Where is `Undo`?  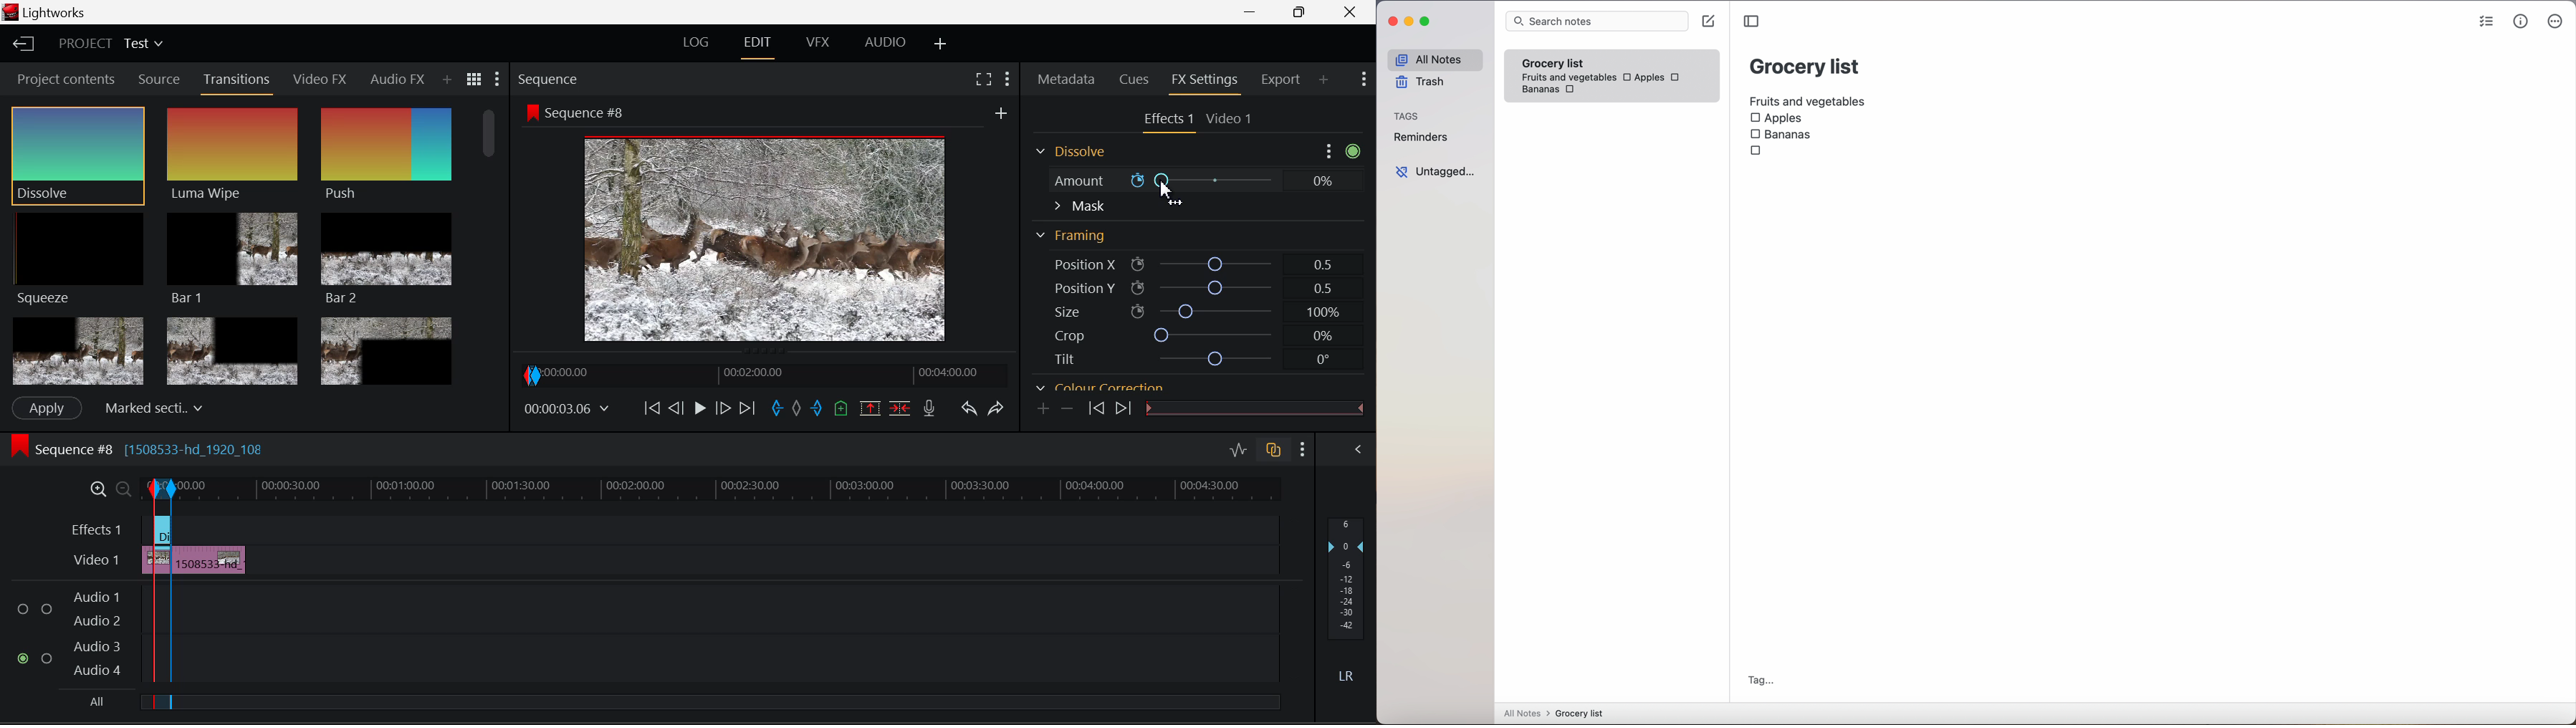
Undo is located at coordinates (970, 410).